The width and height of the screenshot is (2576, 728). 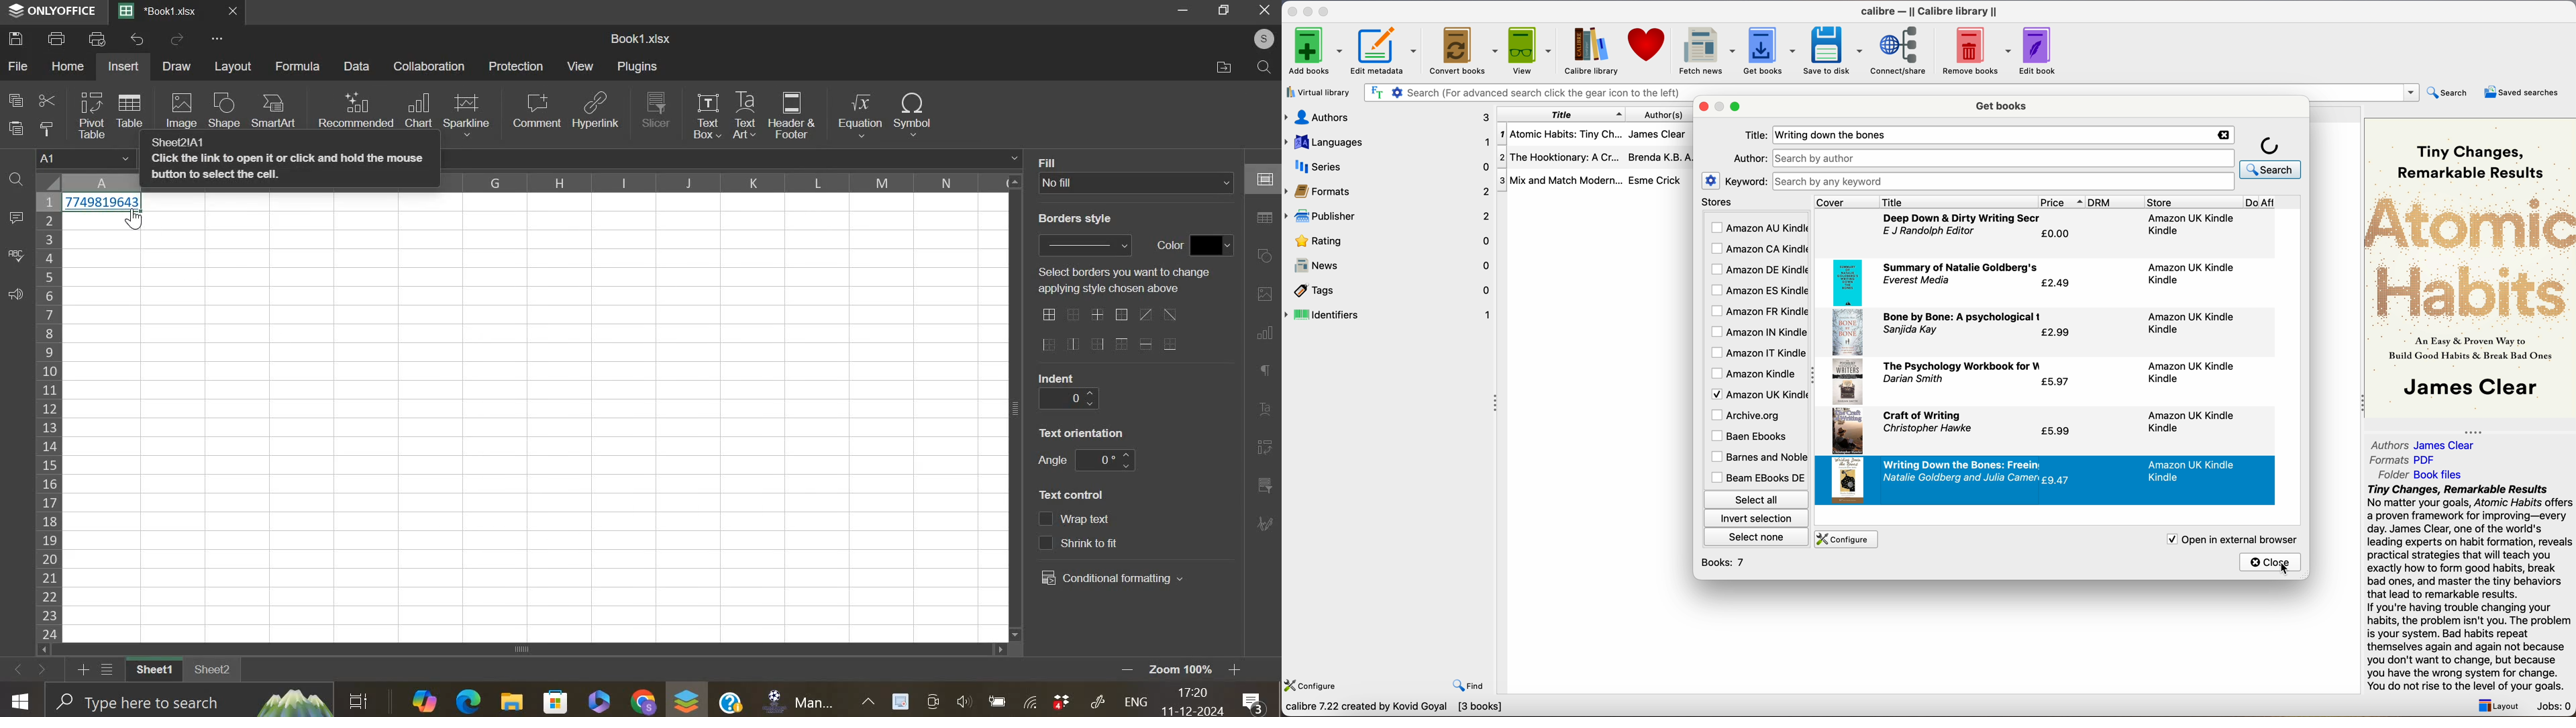 I want to click on Sanjeeda Kay, so click(x=1913, y=331).